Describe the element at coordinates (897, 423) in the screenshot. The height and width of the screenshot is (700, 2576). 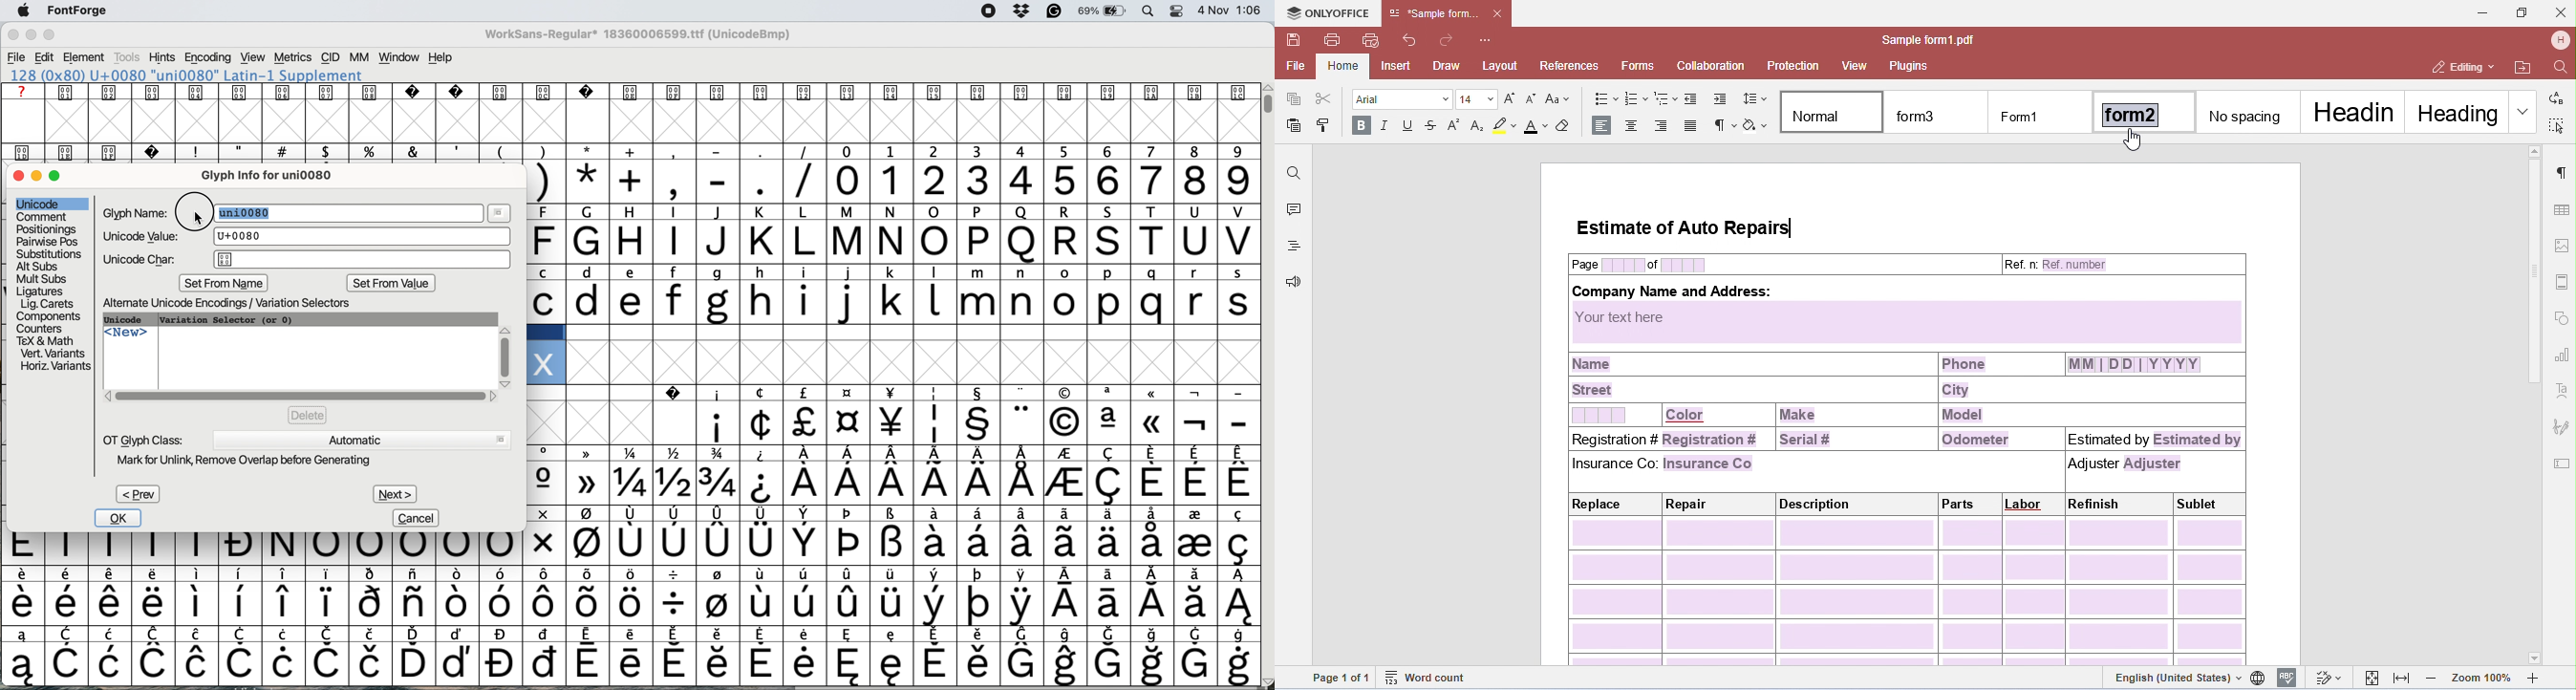
I see `special characters` at that location.